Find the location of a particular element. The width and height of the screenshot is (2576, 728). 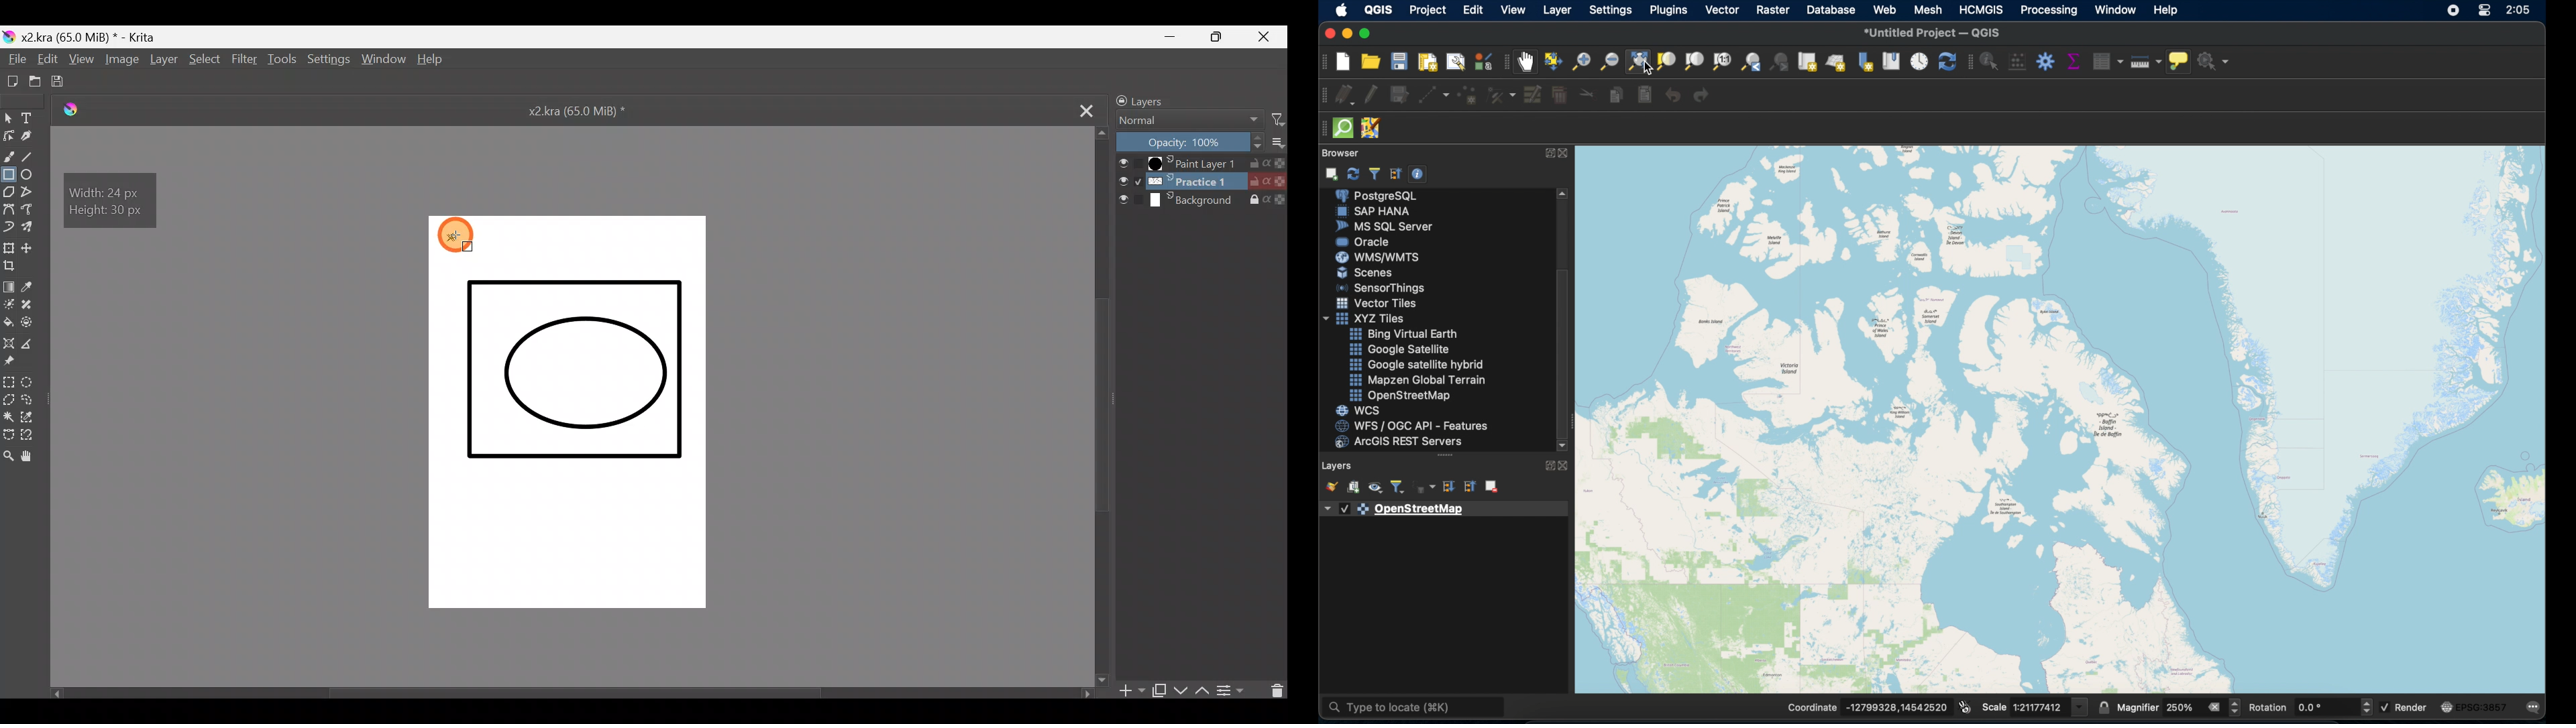

scenes is located at coordinates (1367, 273).